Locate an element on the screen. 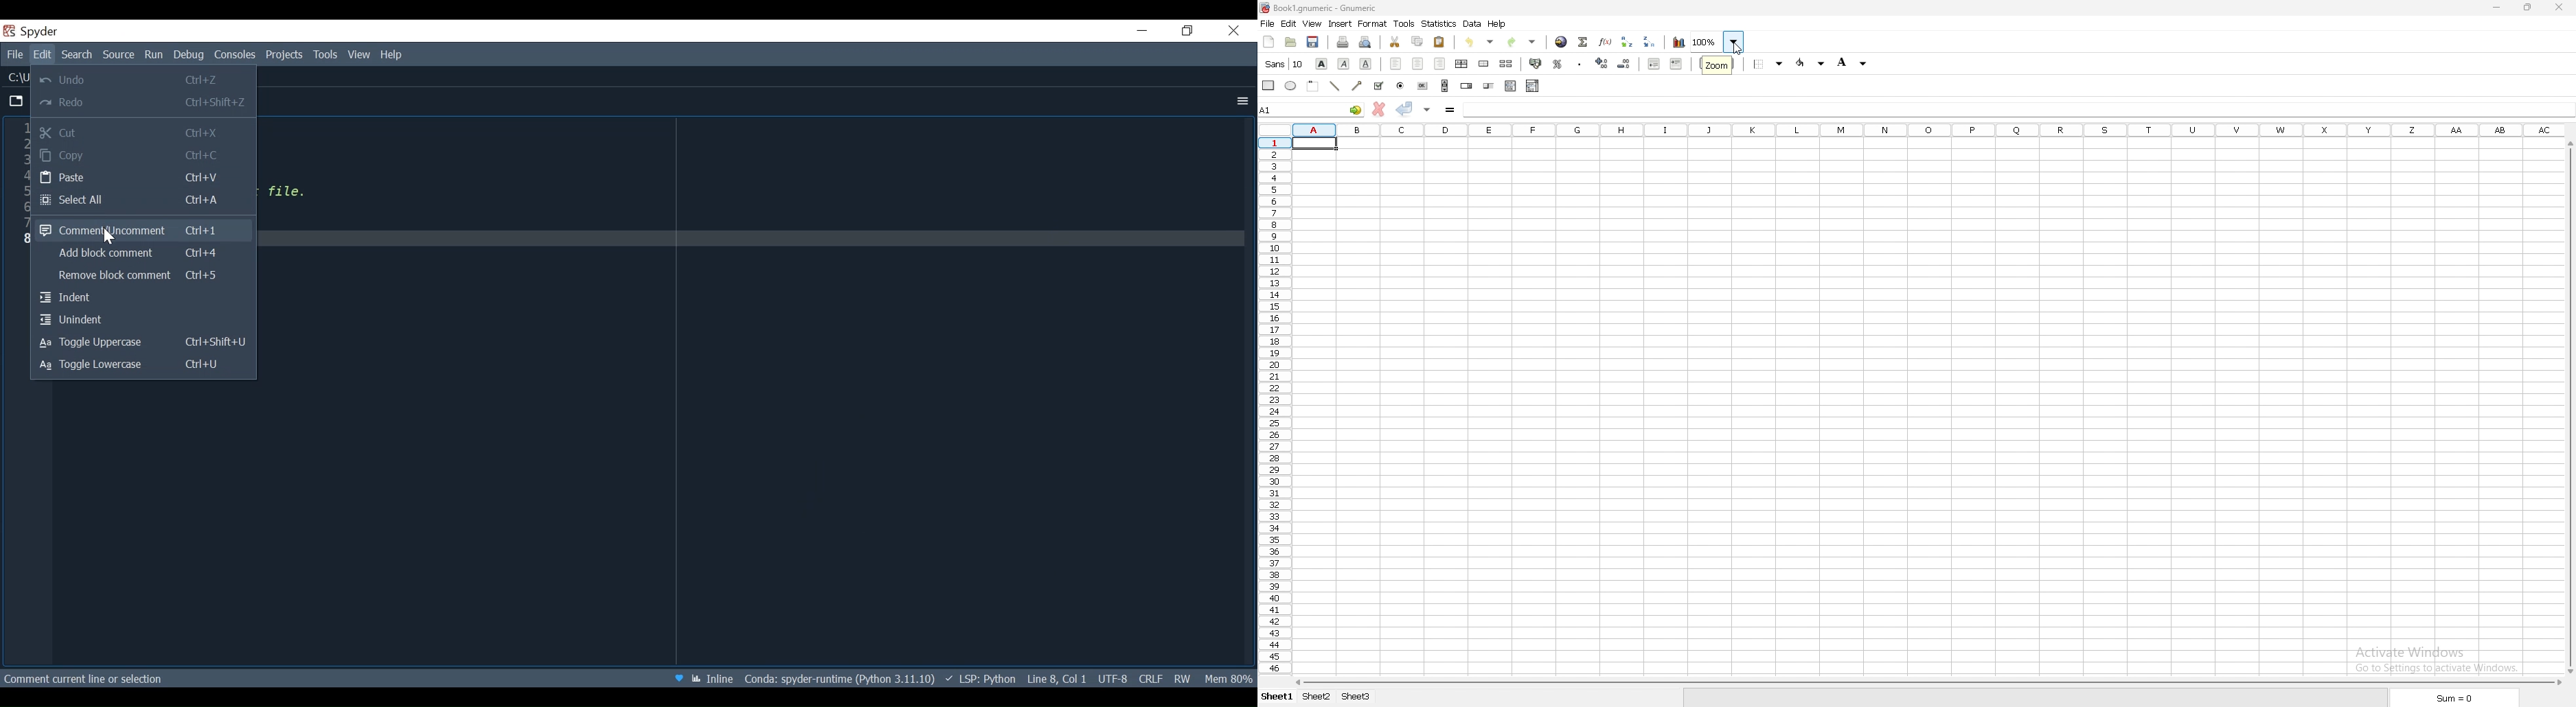  font is located at coordinates (1286, 64).